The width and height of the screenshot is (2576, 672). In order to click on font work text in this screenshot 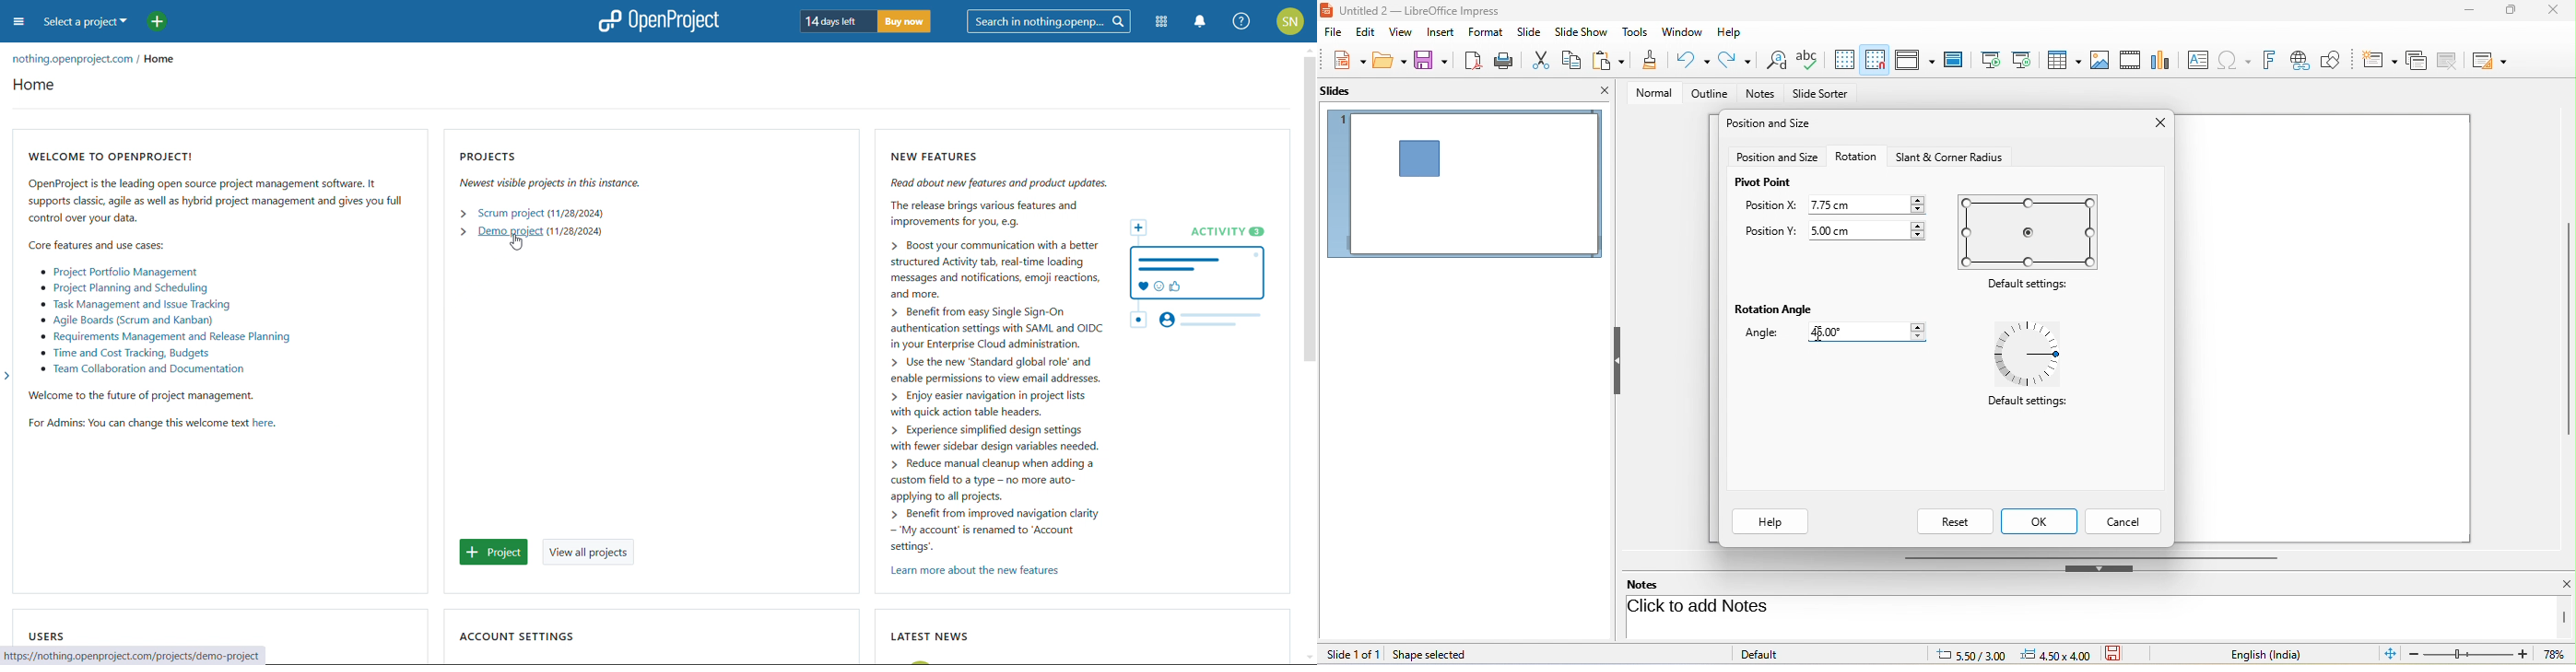, I will do `click(2272, 58)`.